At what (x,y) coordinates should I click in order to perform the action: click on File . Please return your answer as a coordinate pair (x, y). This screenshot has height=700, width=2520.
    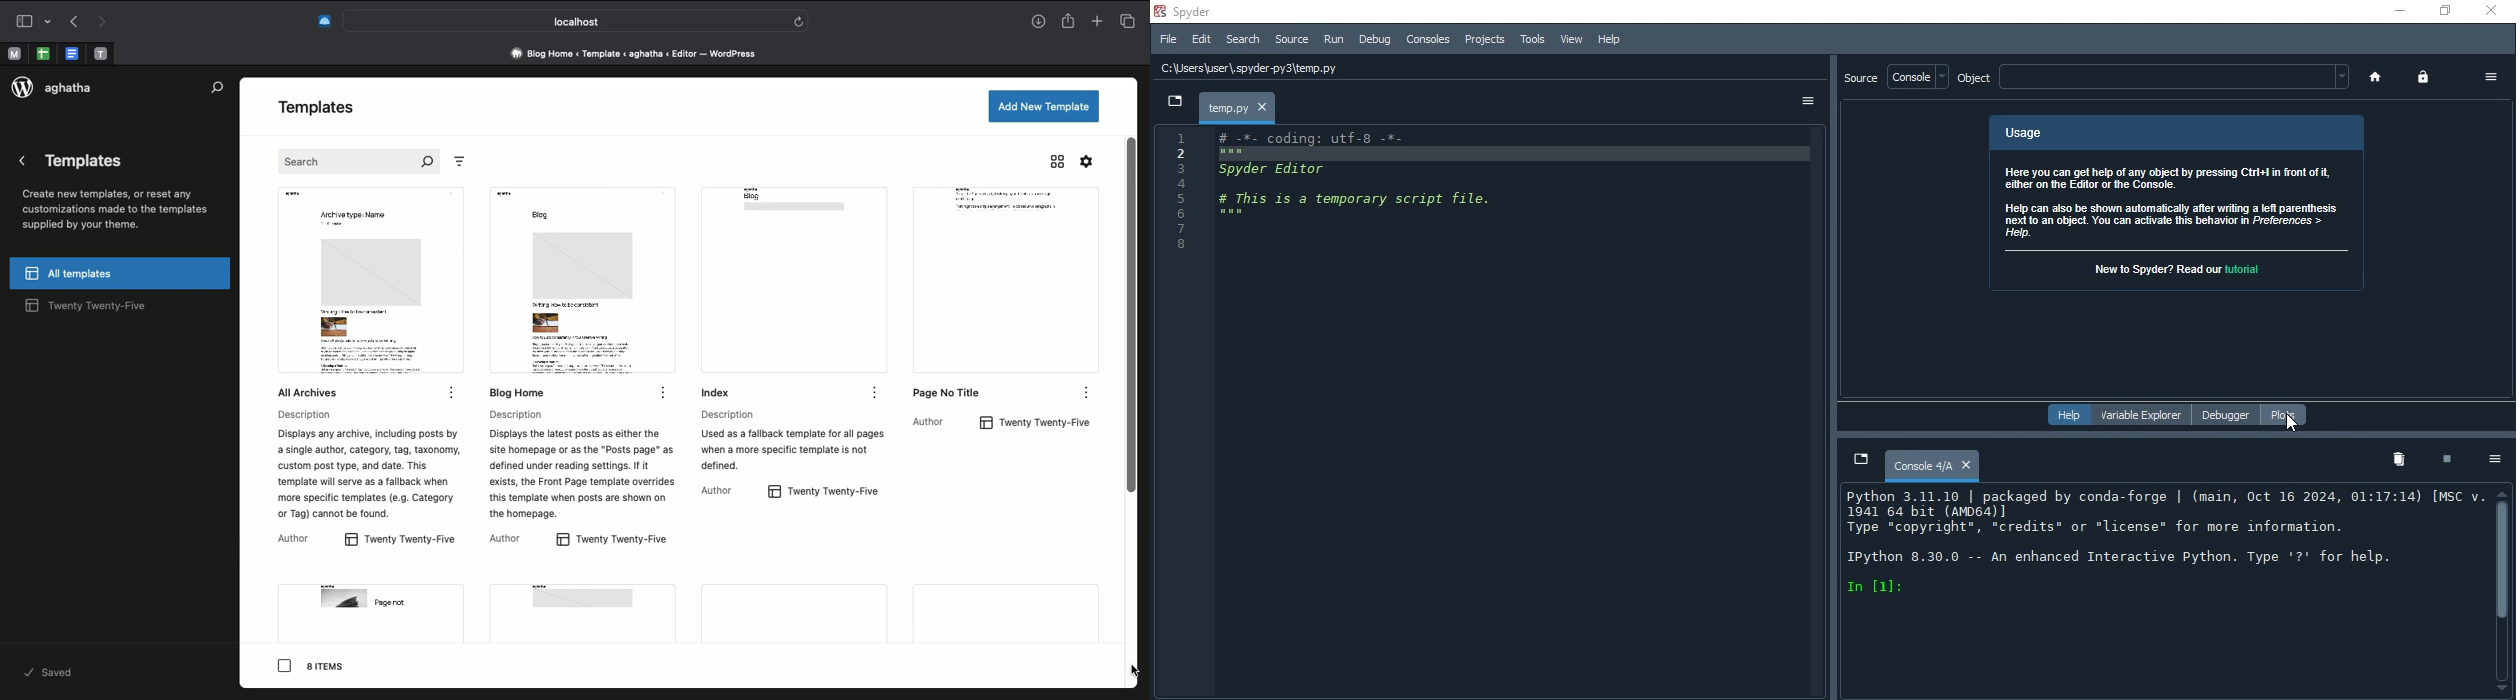
    Looking at the image, I should click on (1167, 39).